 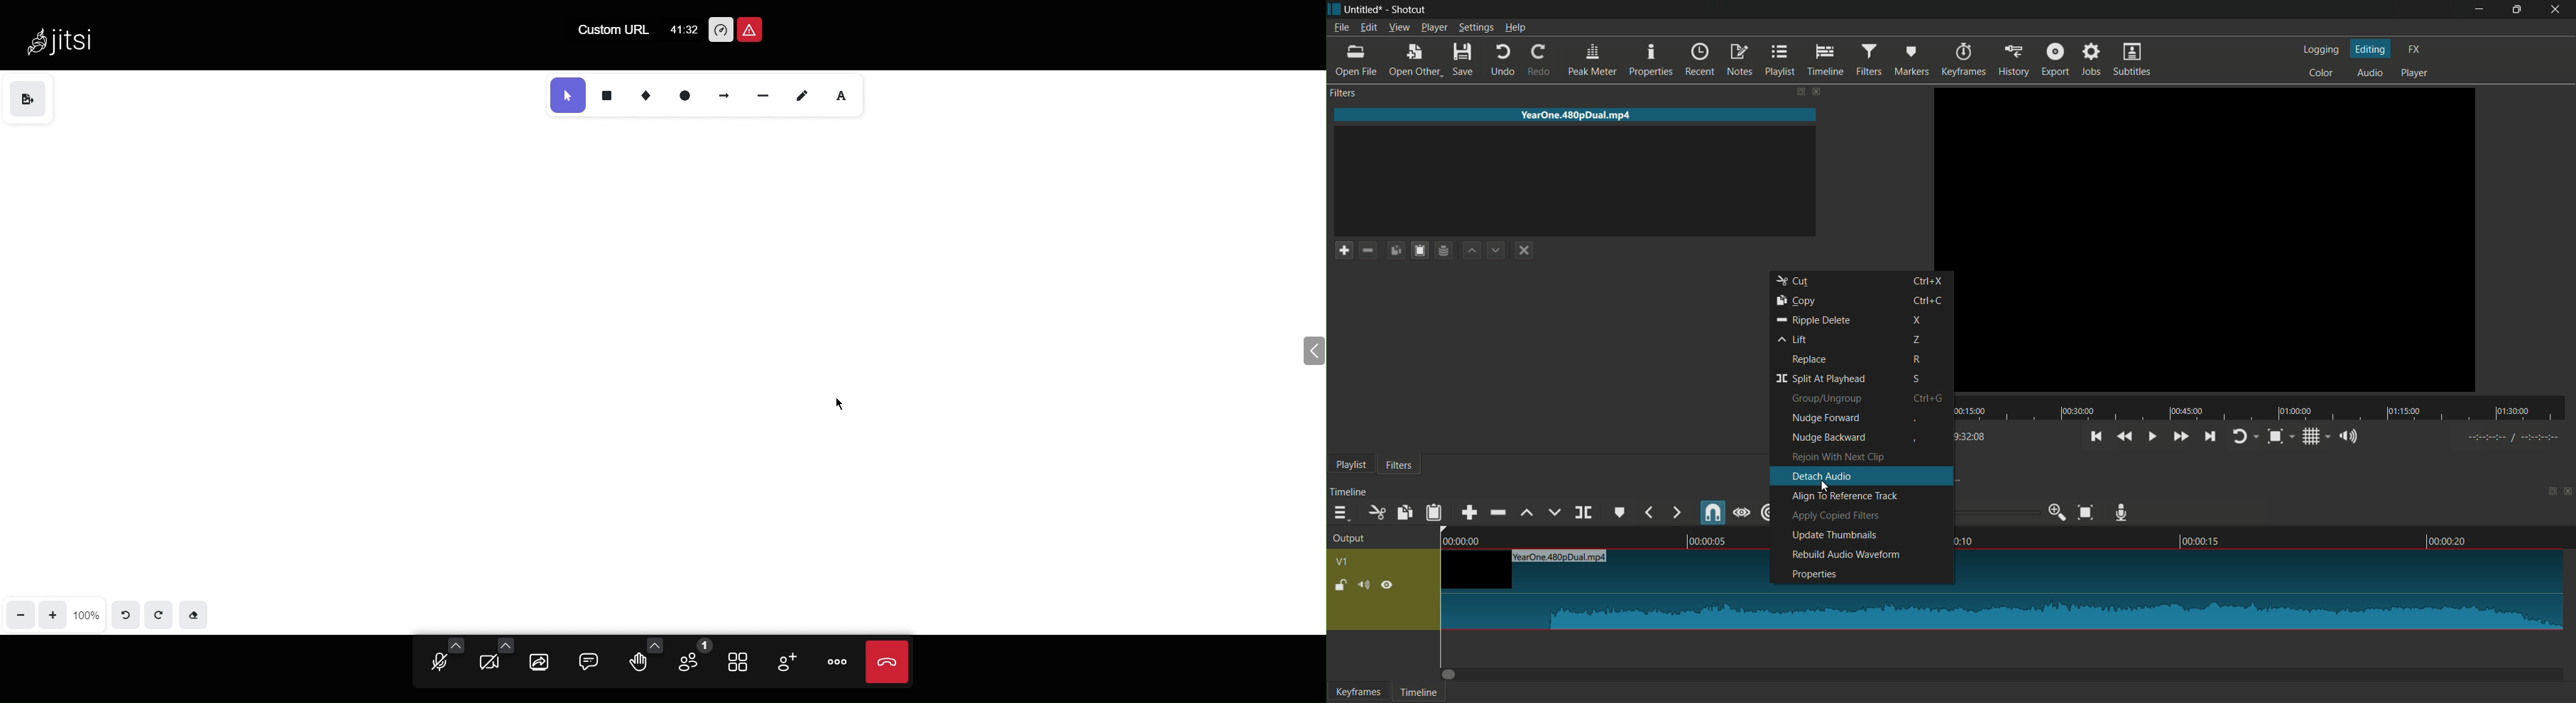 What do you see at coordinates (1770, 512) in the screenshot?
I see `ripple` at bounding box center [1770, 512].